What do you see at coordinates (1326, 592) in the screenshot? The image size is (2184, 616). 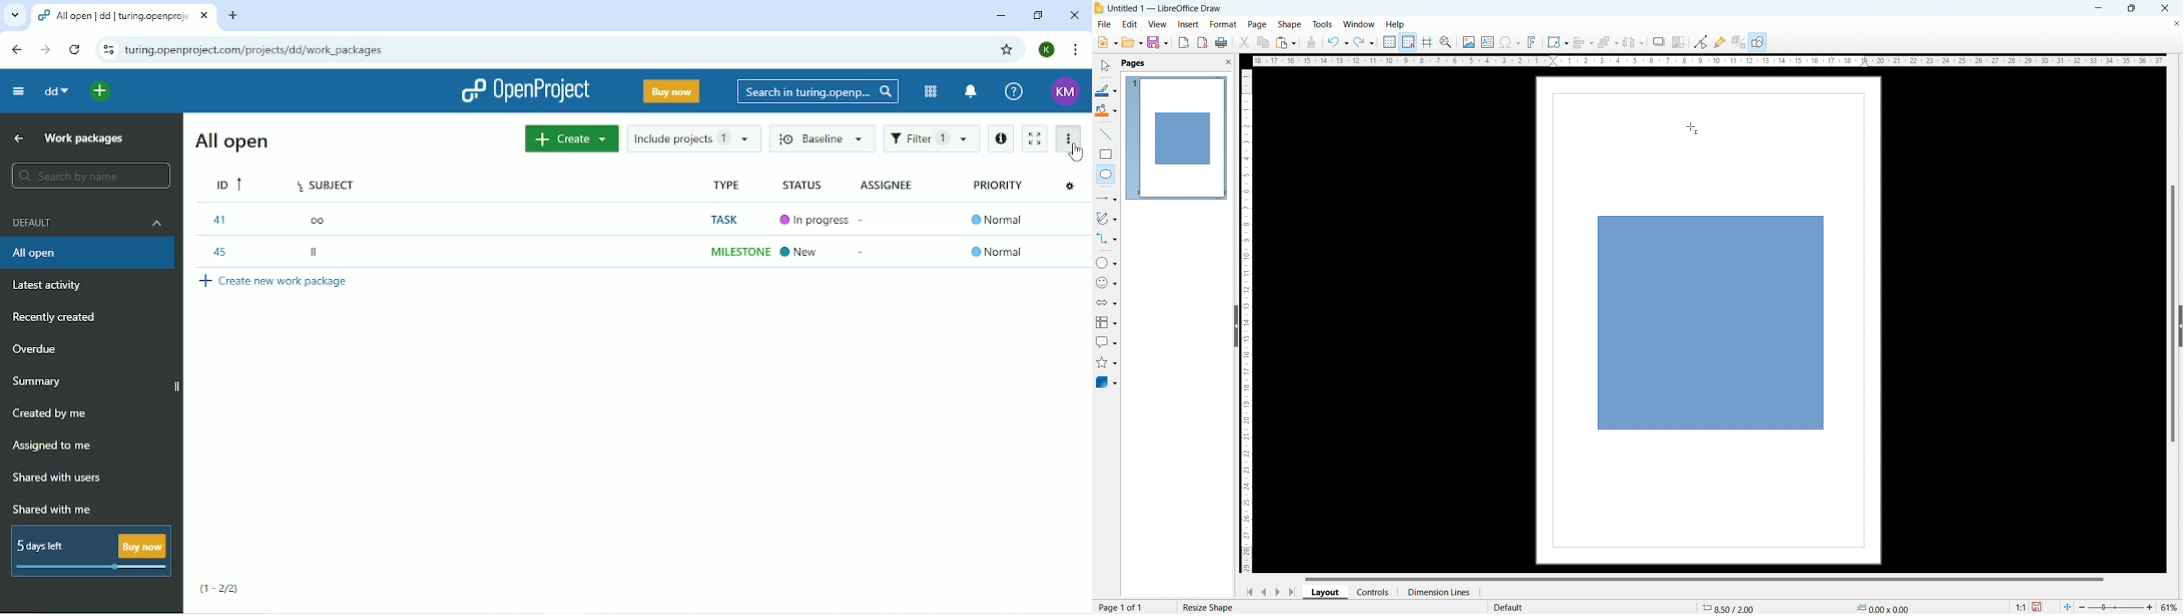 I see `layout` at bounding box center [1326, 592].